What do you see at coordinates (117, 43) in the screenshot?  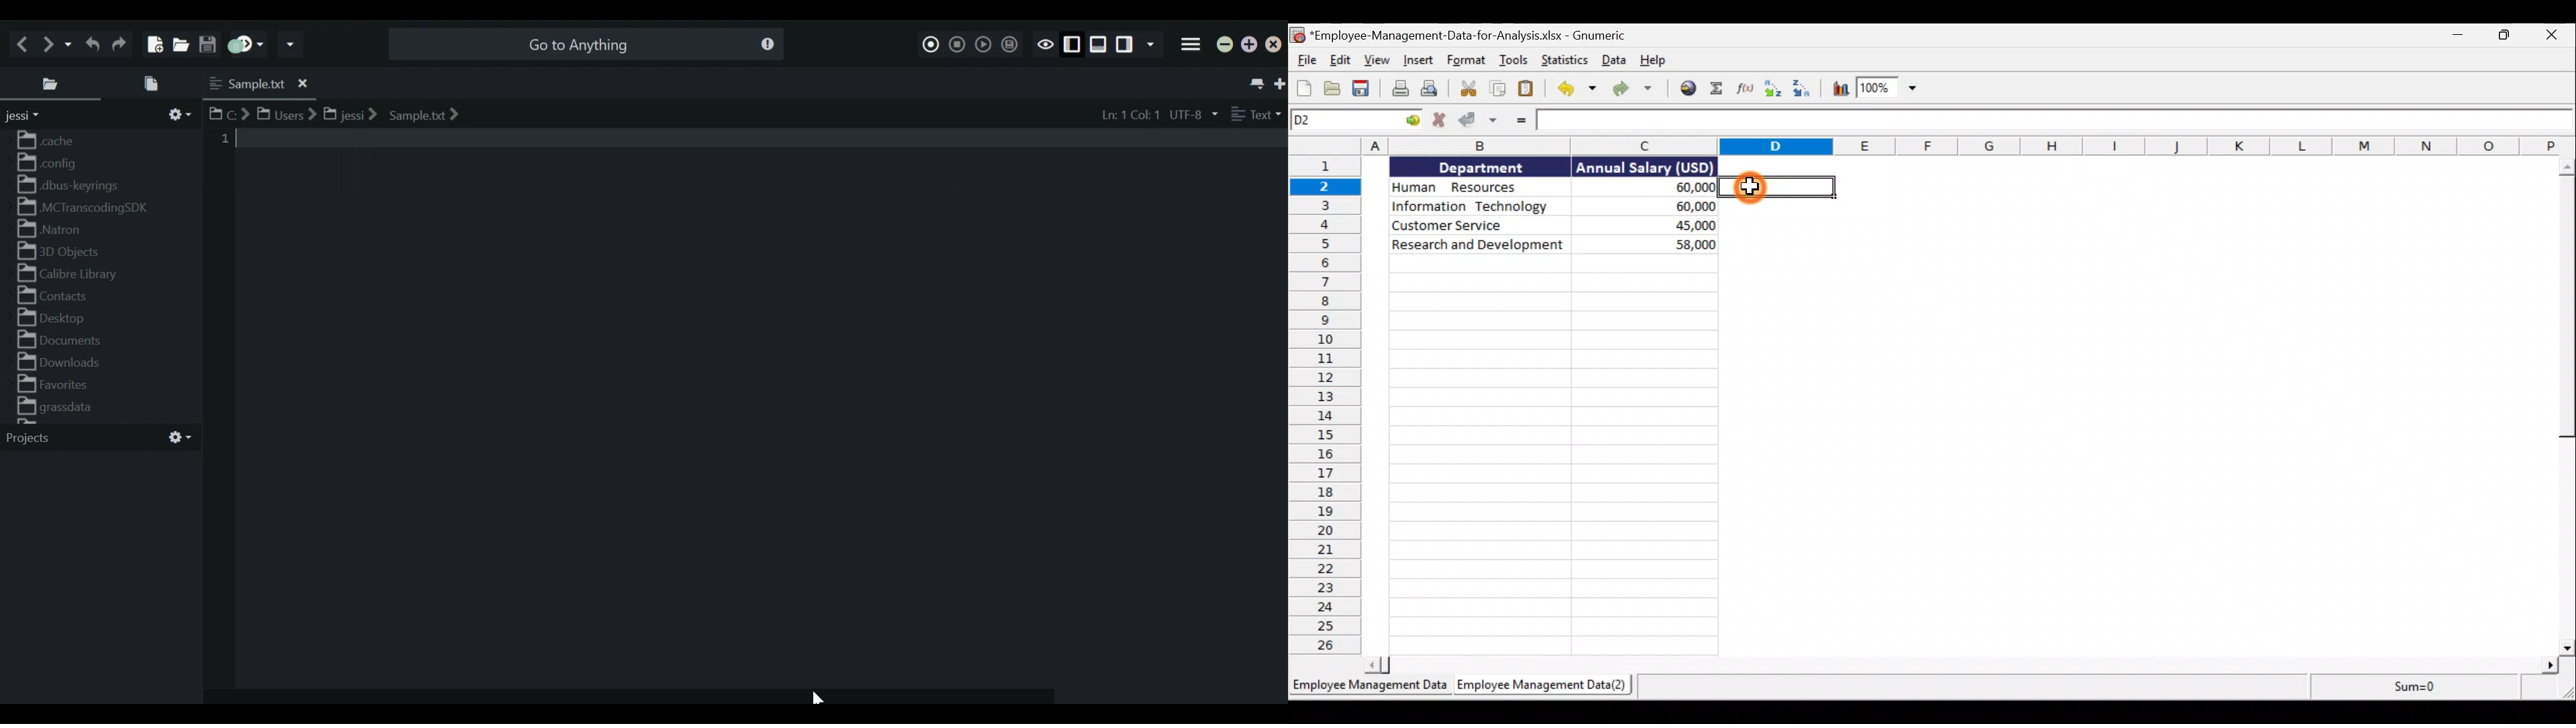 I see `Redo` at bounding box center [117, 43].